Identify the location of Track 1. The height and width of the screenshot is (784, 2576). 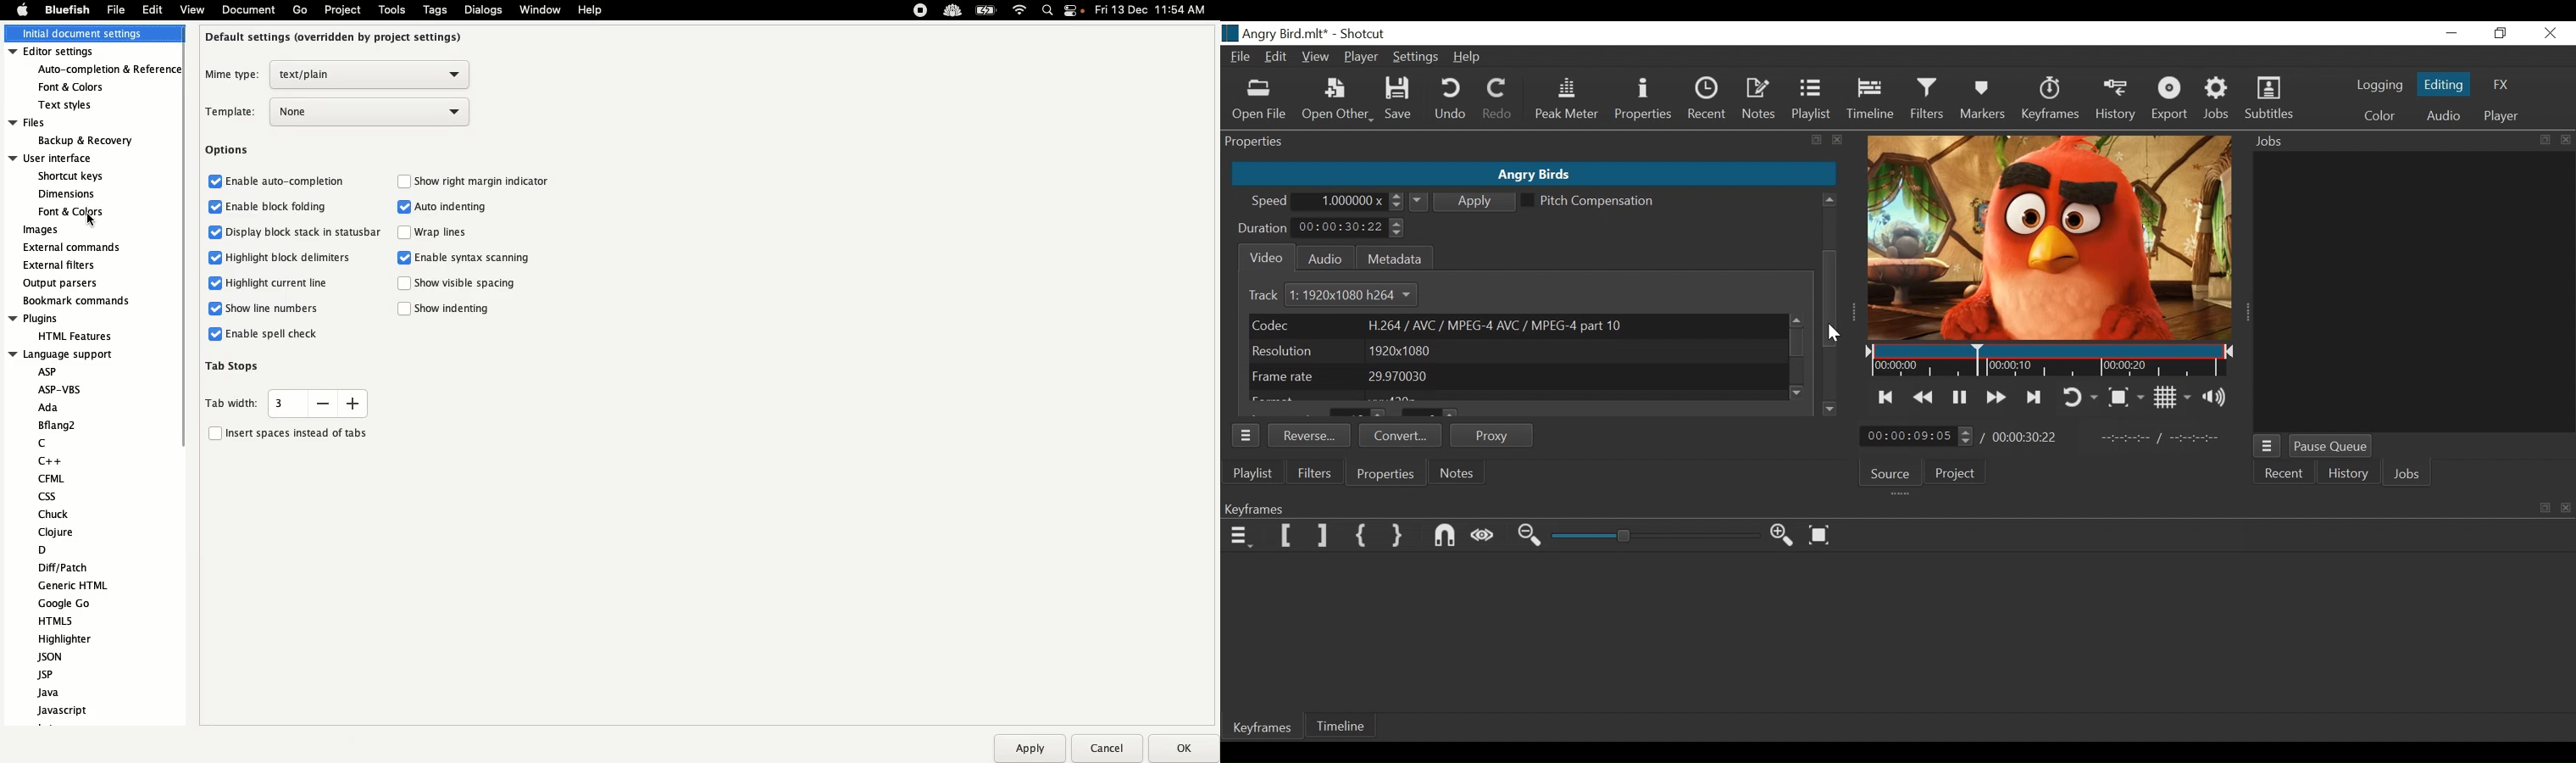
(1272, 296).